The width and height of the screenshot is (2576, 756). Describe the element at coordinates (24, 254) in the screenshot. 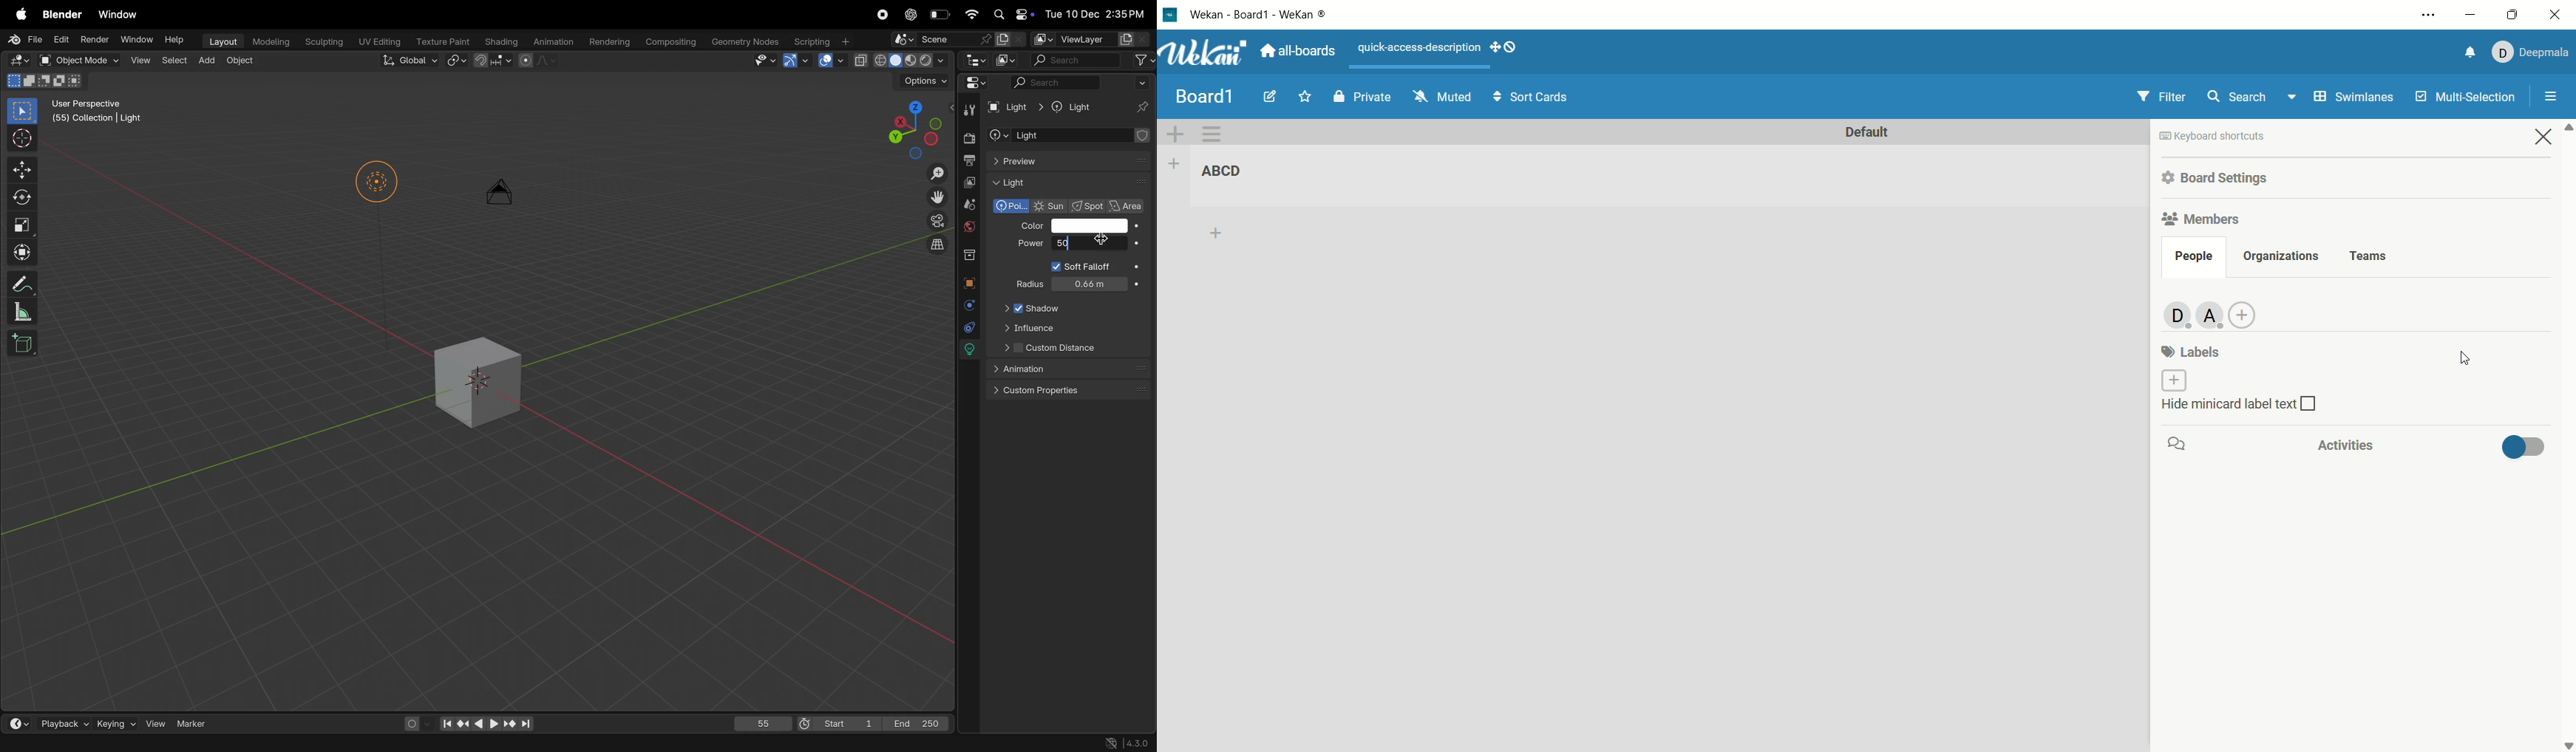

I see `transform` at that location.